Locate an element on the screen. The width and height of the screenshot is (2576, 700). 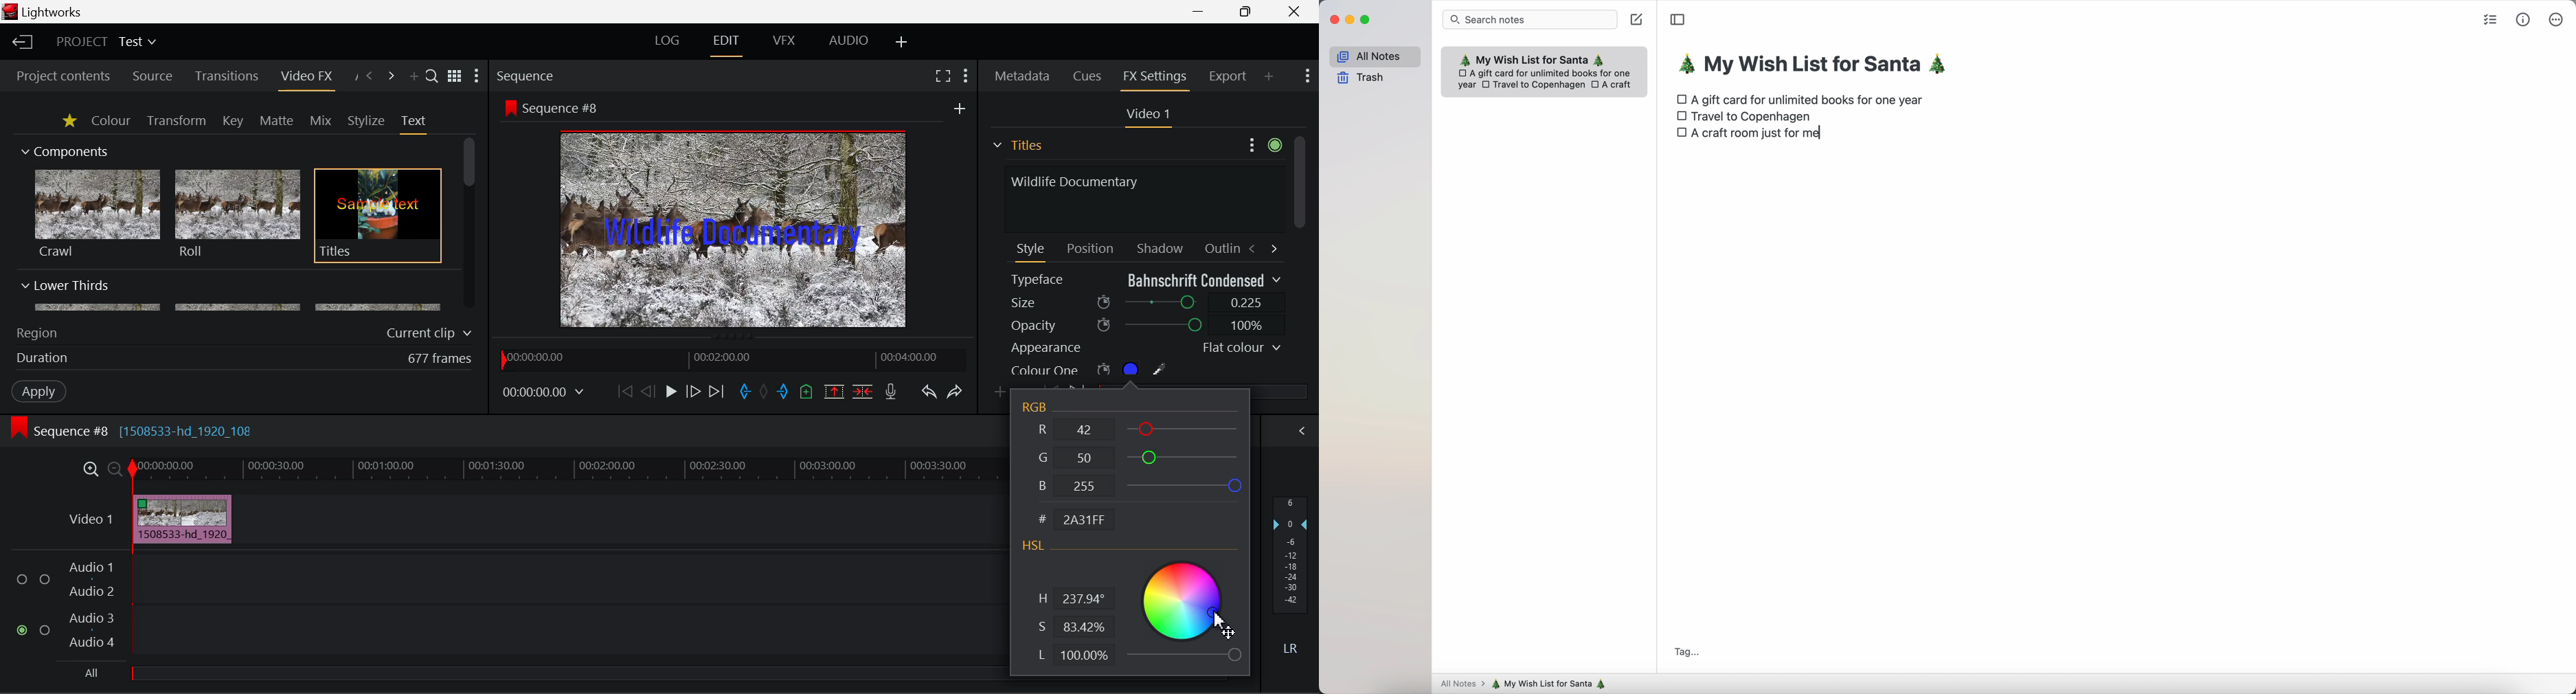
Export is located at coordinates (1228, 76).